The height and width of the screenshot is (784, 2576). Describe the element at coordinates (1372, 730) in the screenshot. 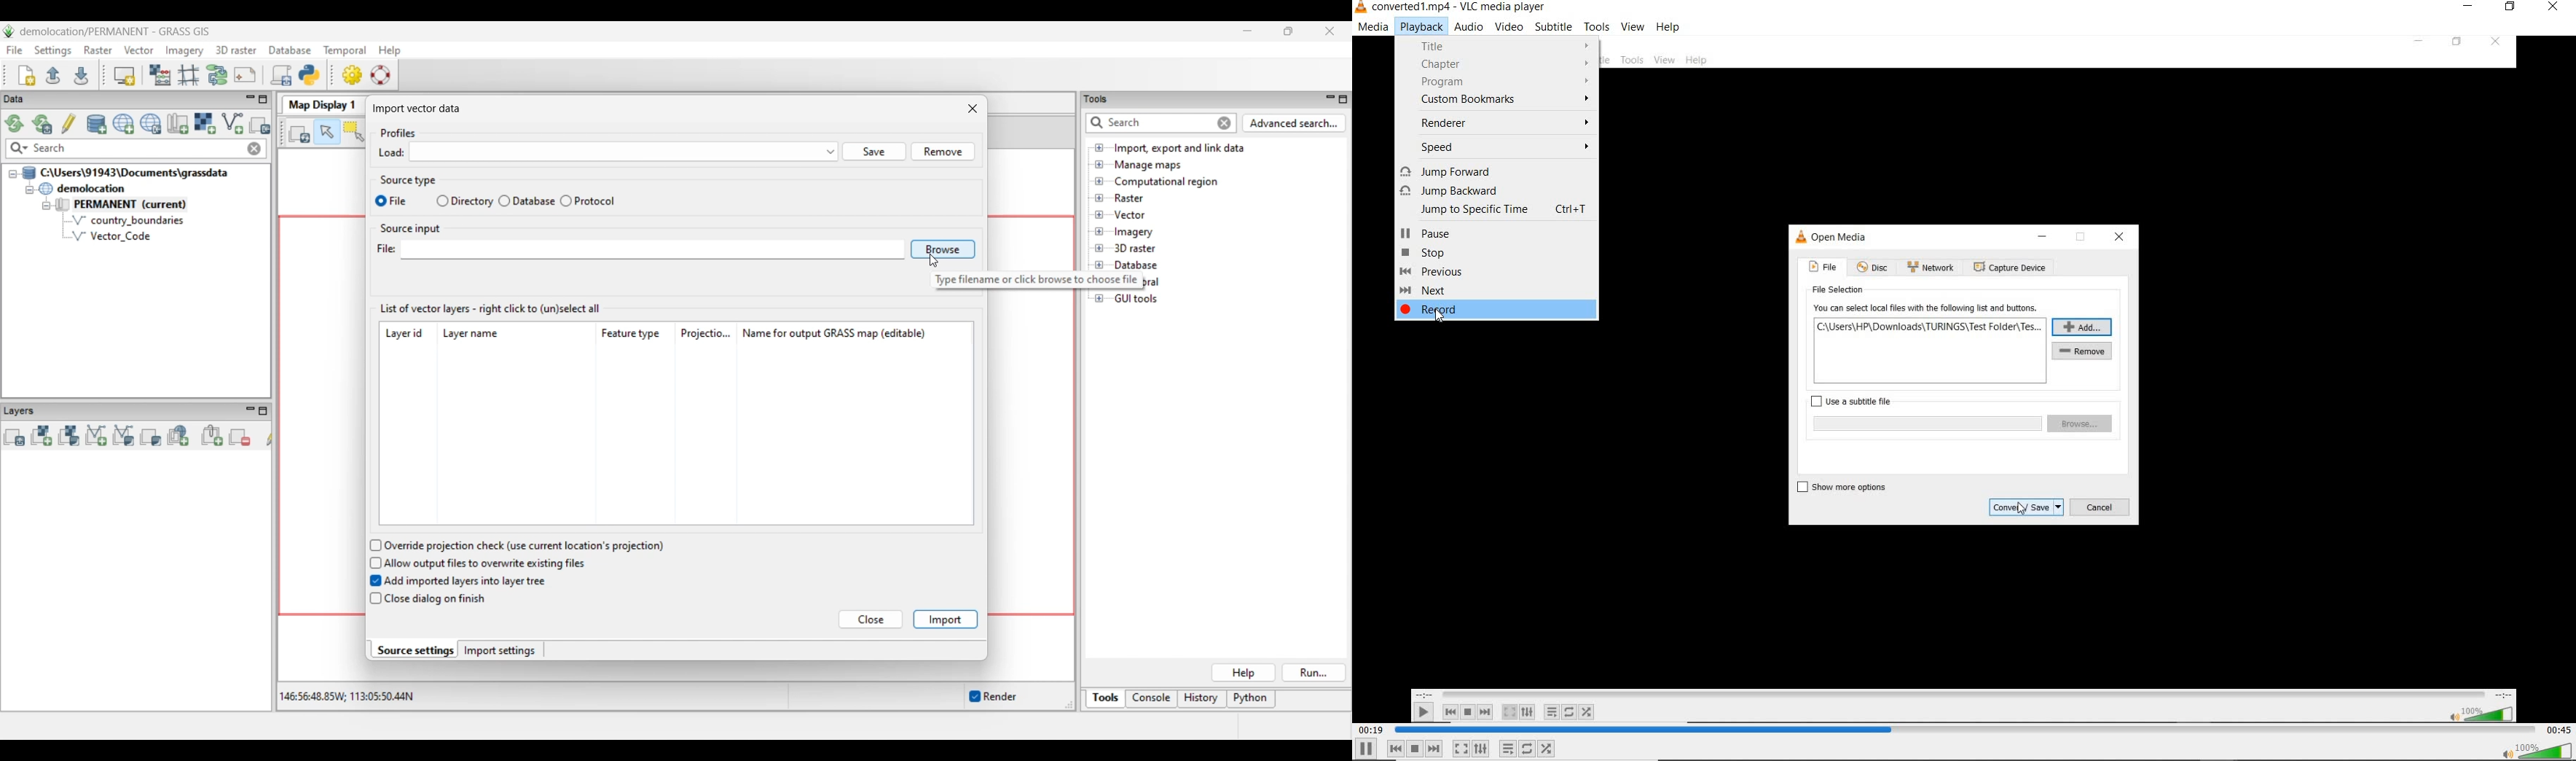

I see `elapsed time` at that location.